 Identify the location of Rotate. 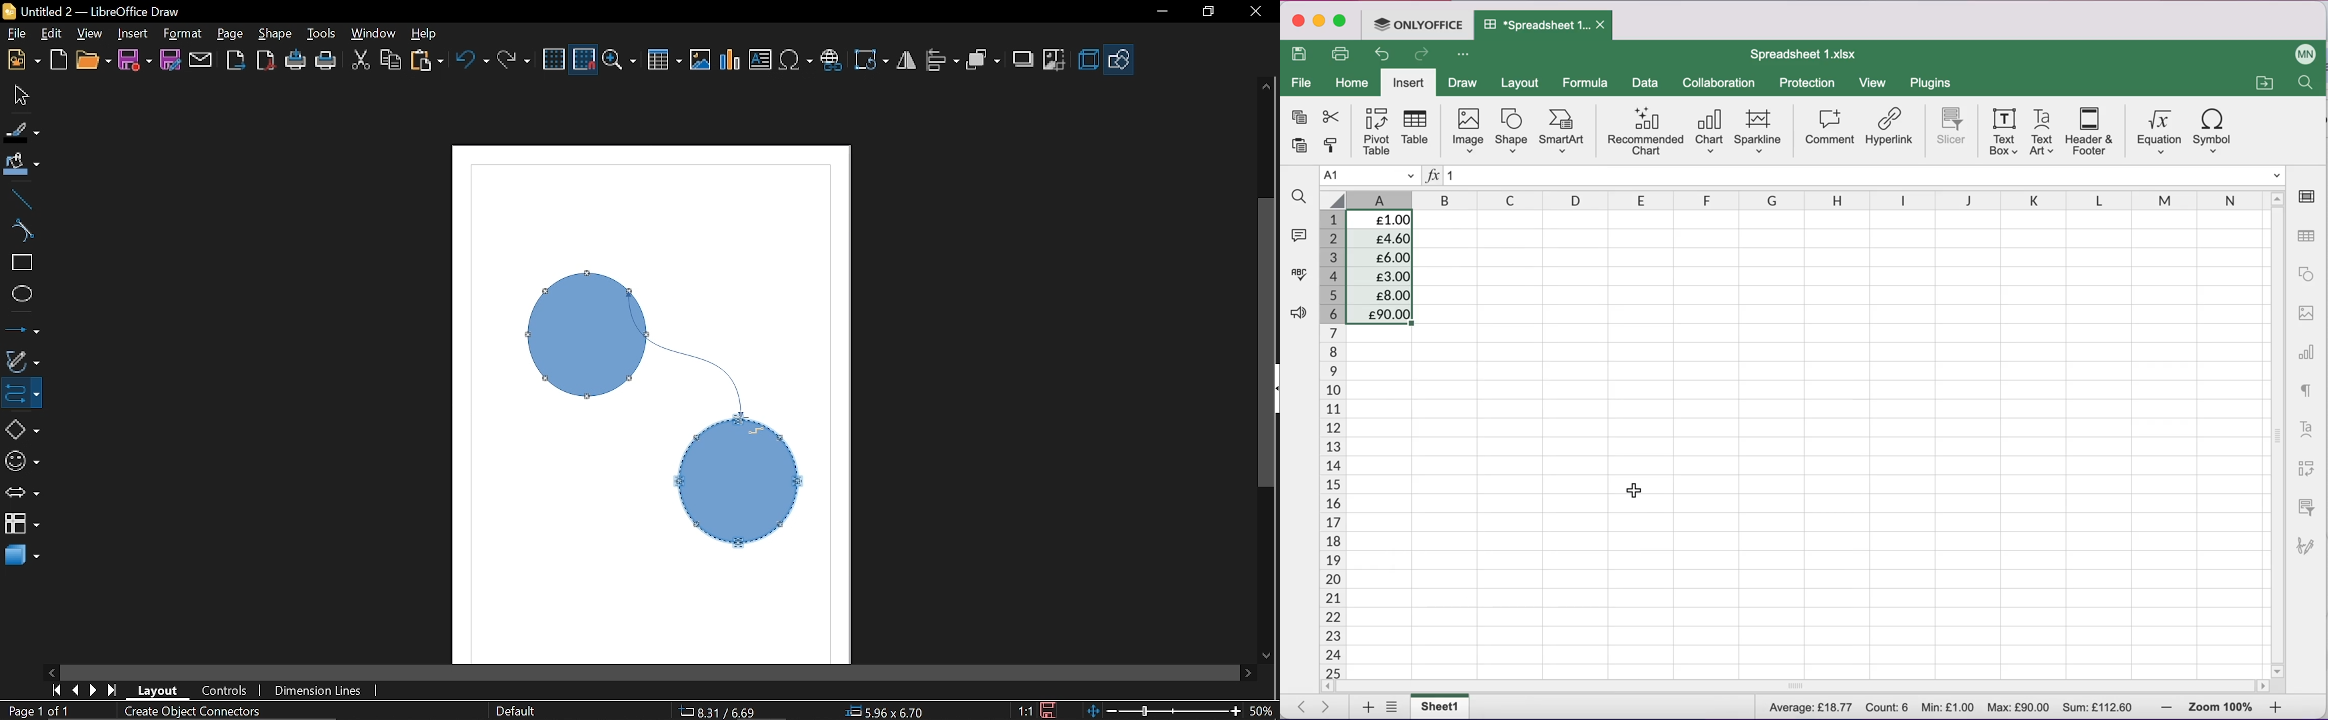
(872, 58).